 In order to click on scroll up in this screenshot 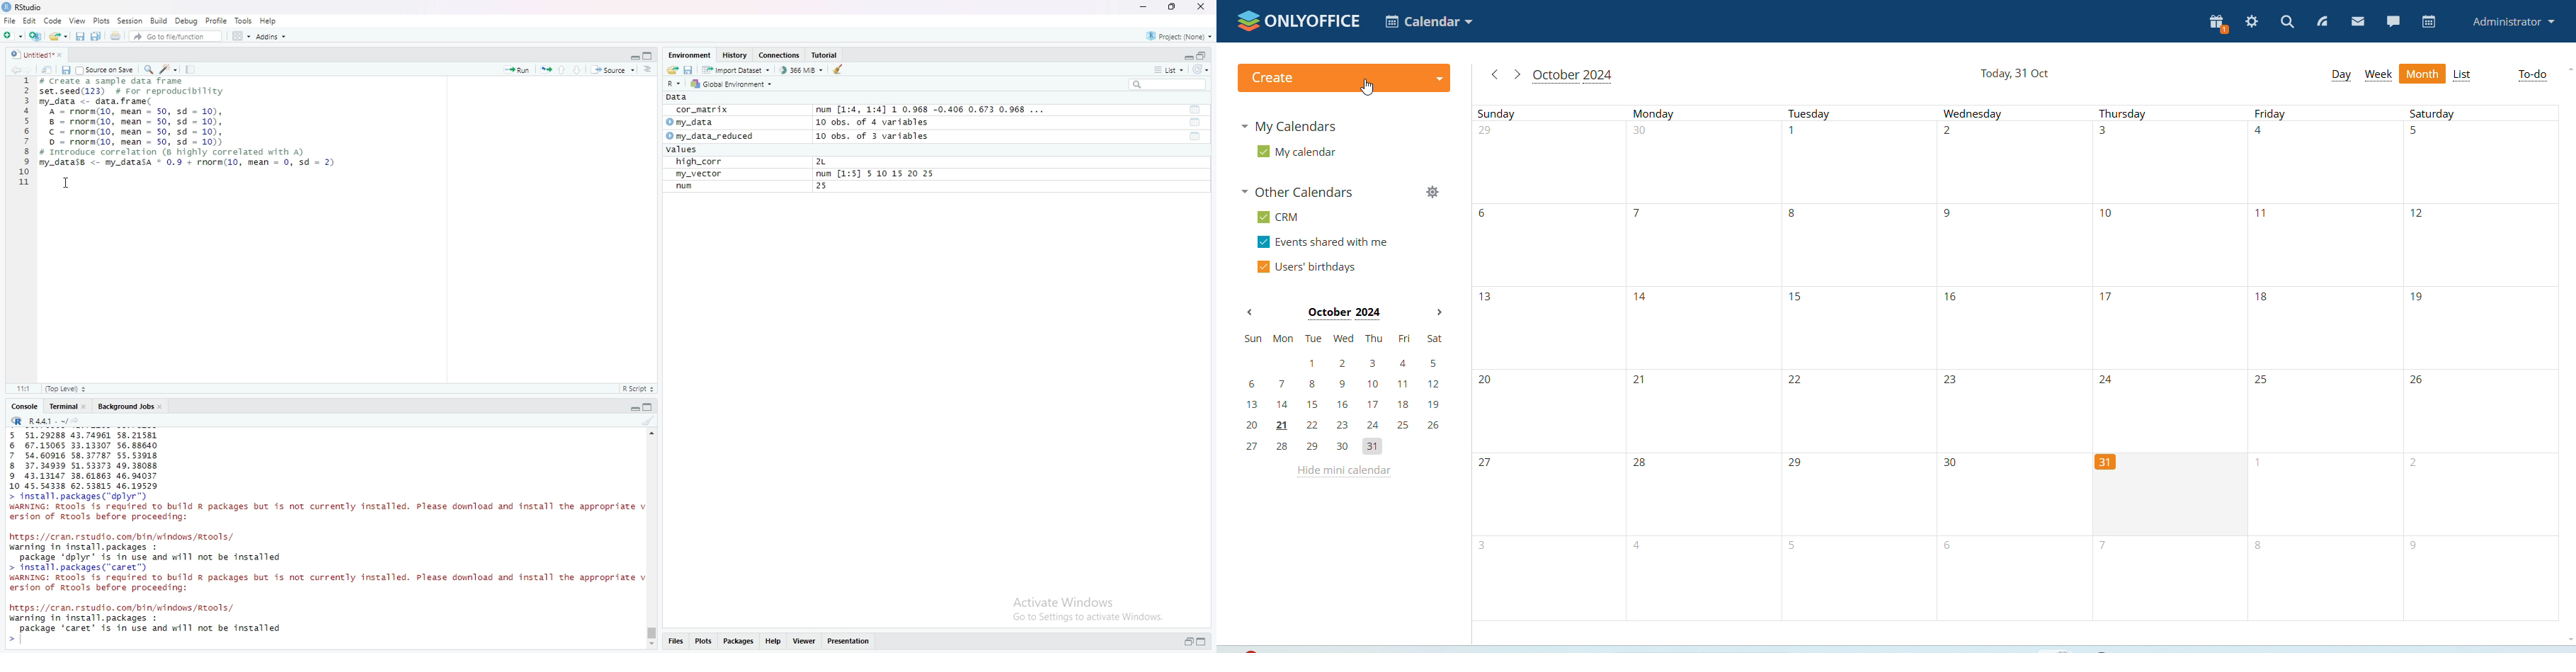, I will do `click(2570, 69)`.